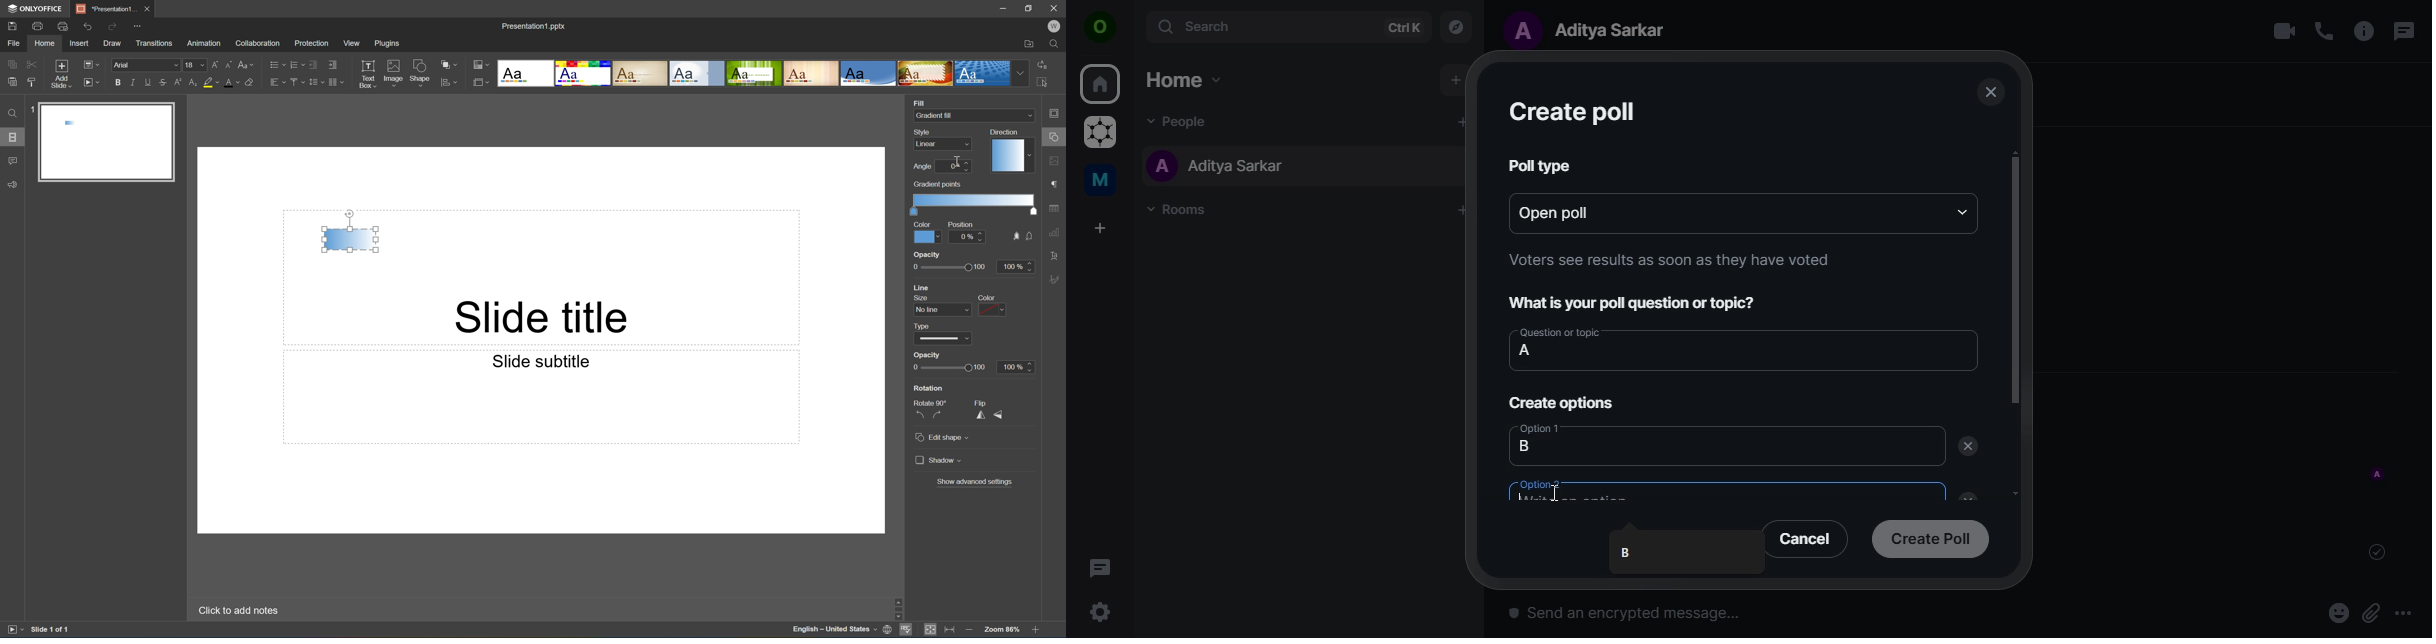  Describe the element at coordinates (33, 8) in the screenshot. I see `ONYOFFICE` at that location.